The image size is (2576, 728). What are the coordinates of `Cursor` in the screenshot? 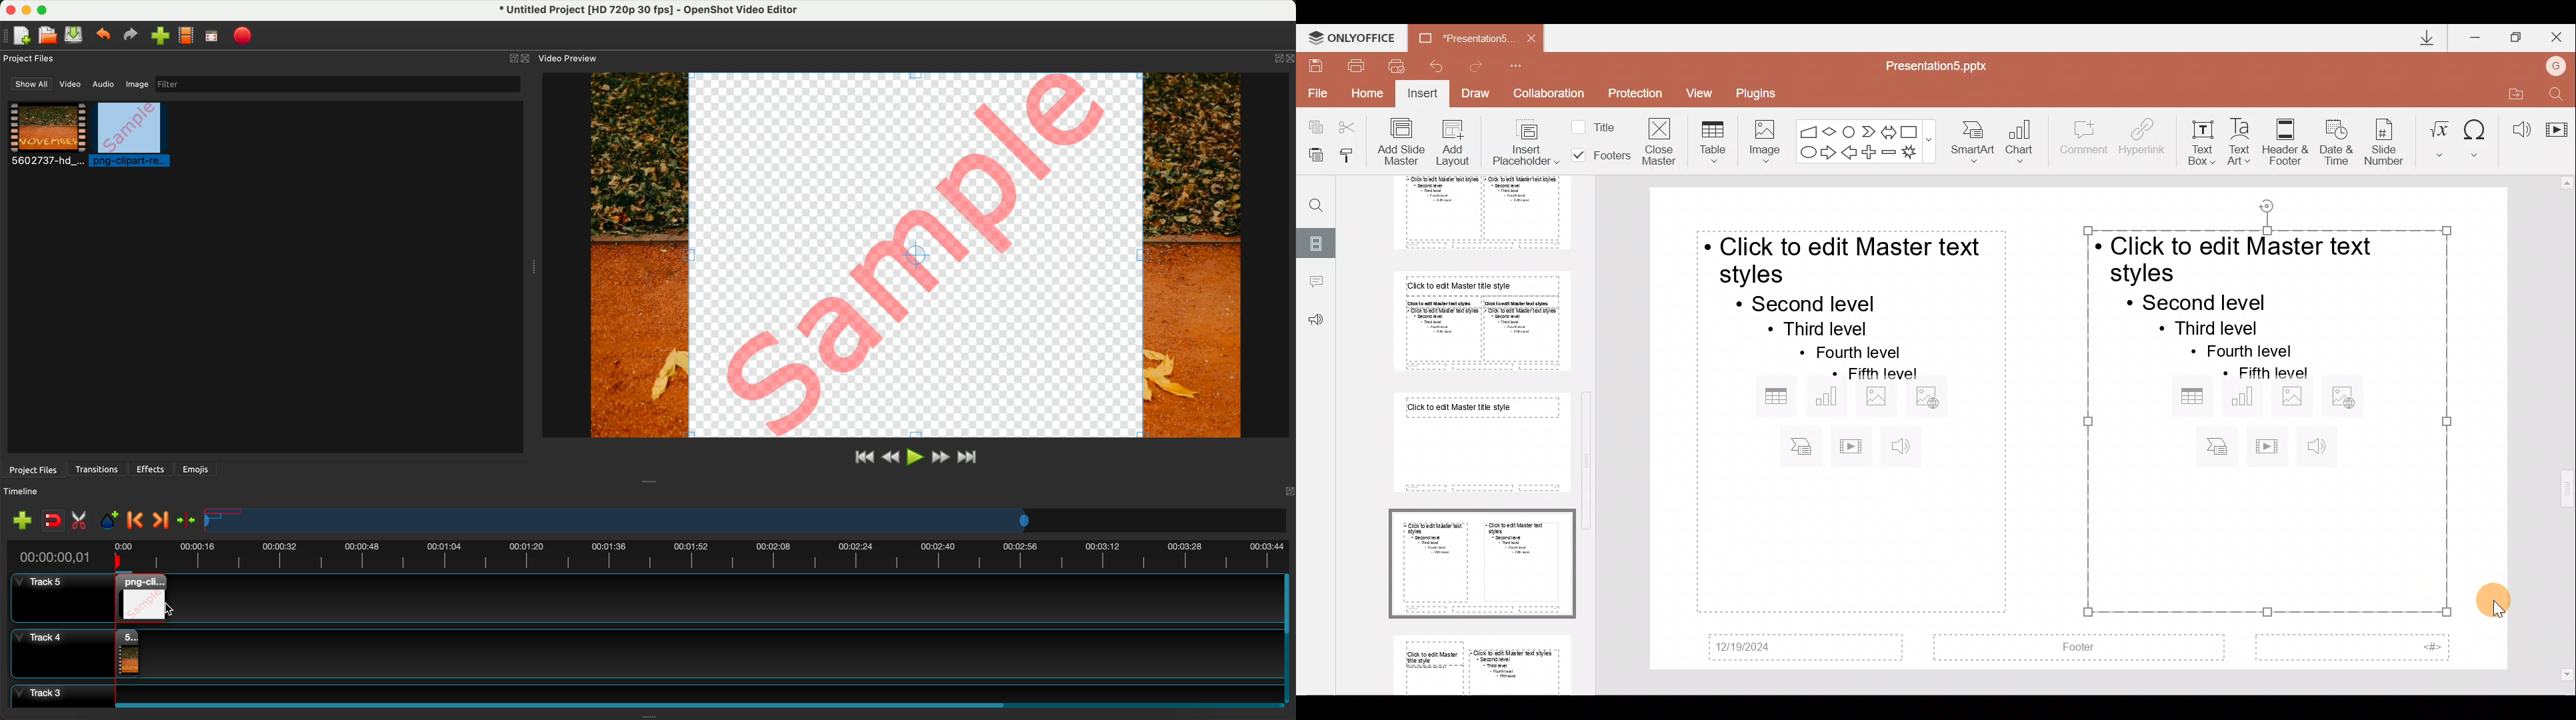 It's located at (2497, 595).